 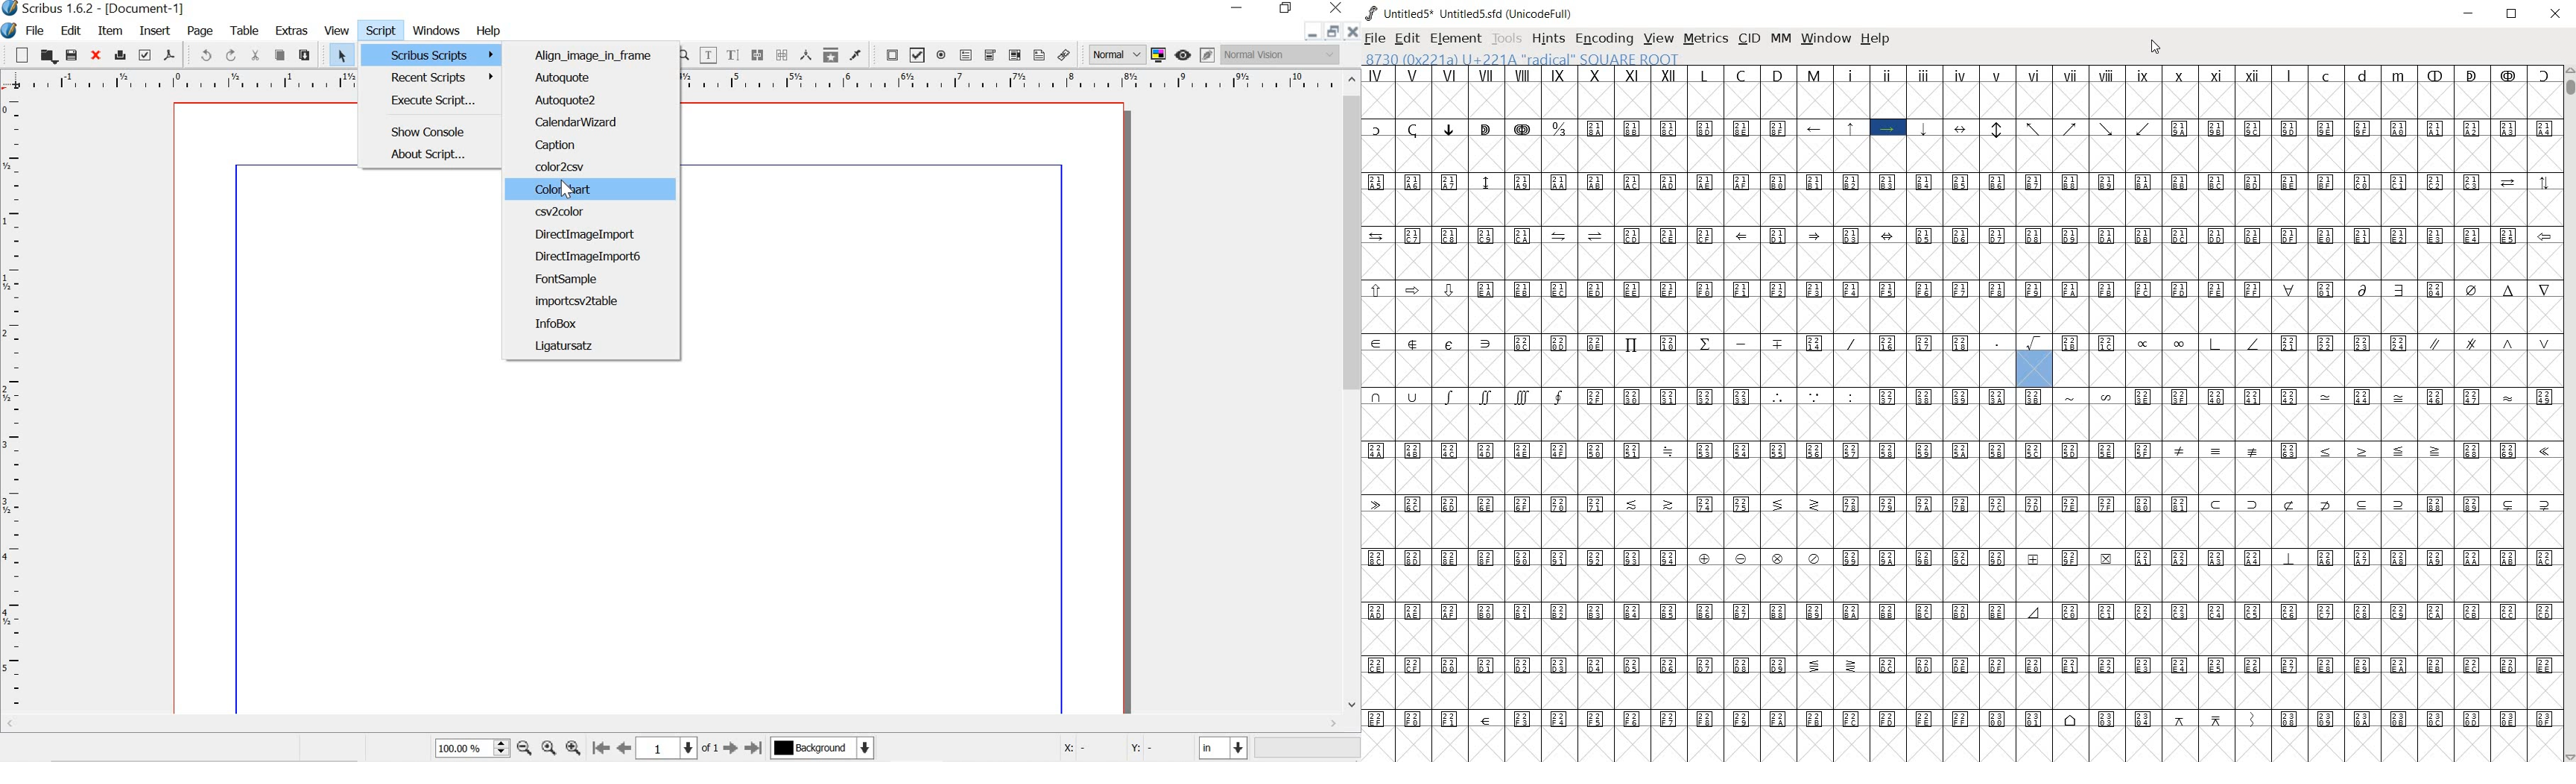 I want to click on edit, so click(x=70, y=30).